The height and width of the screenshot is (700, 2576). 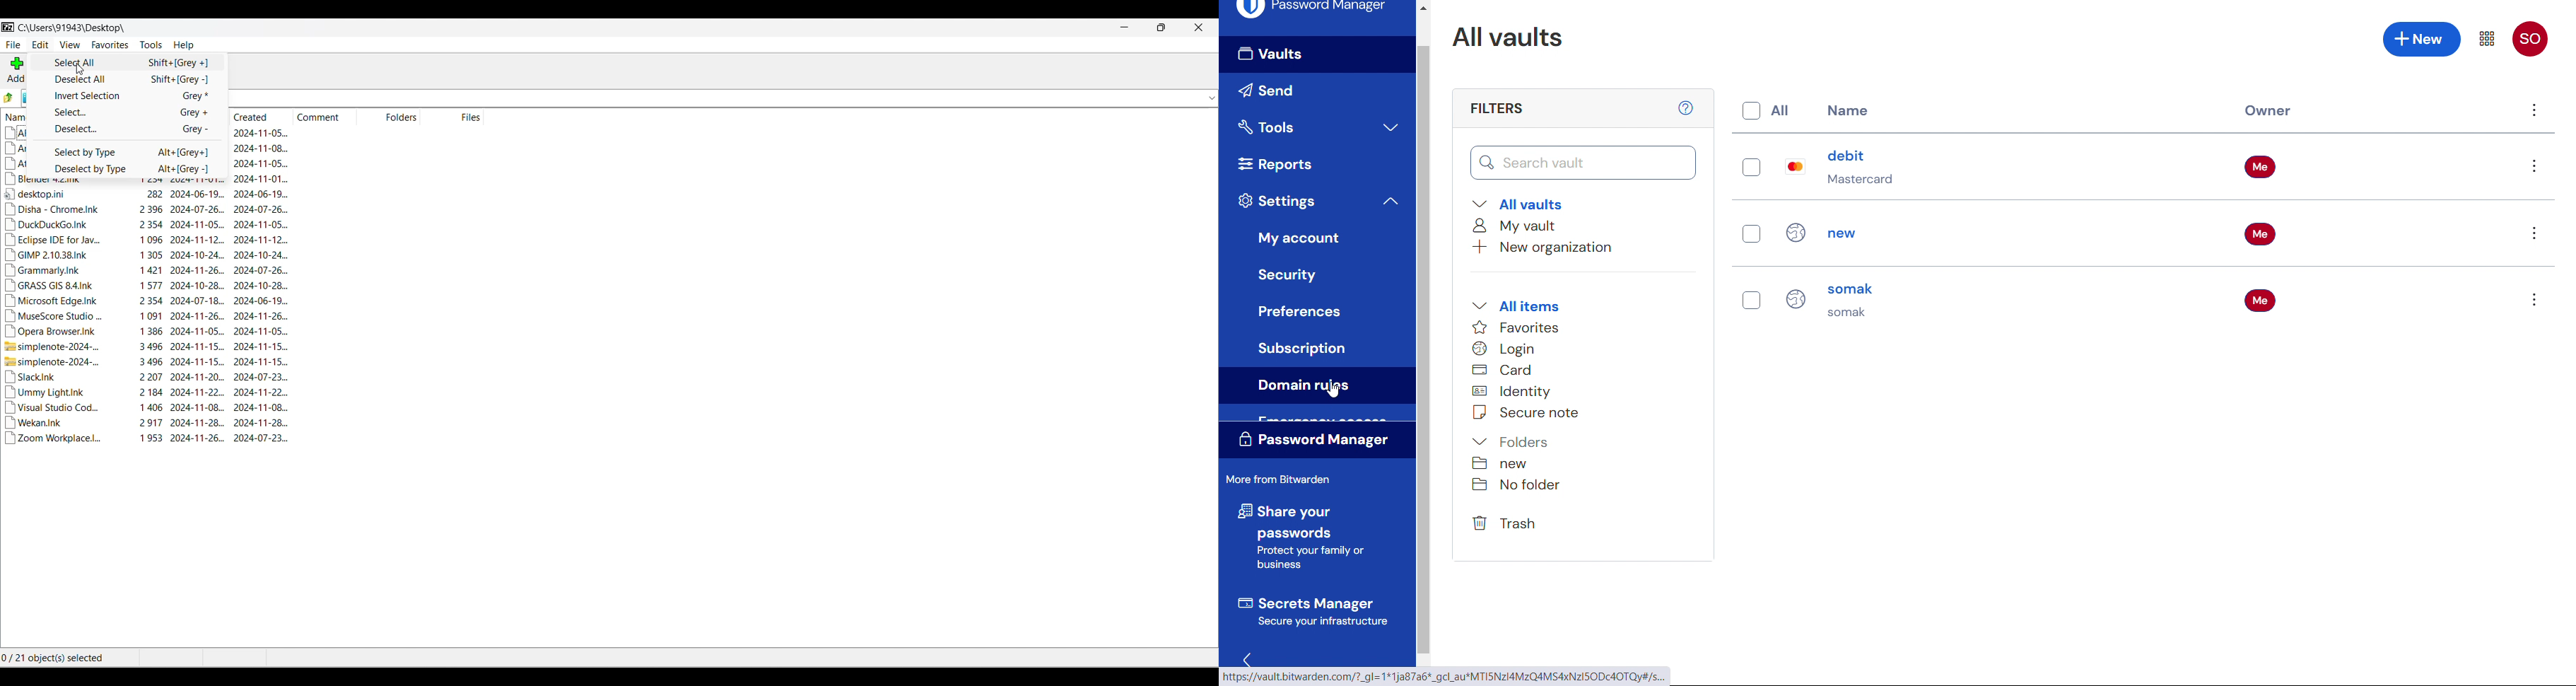 What do you see at coordinates (83, 70) in the screenshot?
I see `cursor` at bounding box center [83, 70].